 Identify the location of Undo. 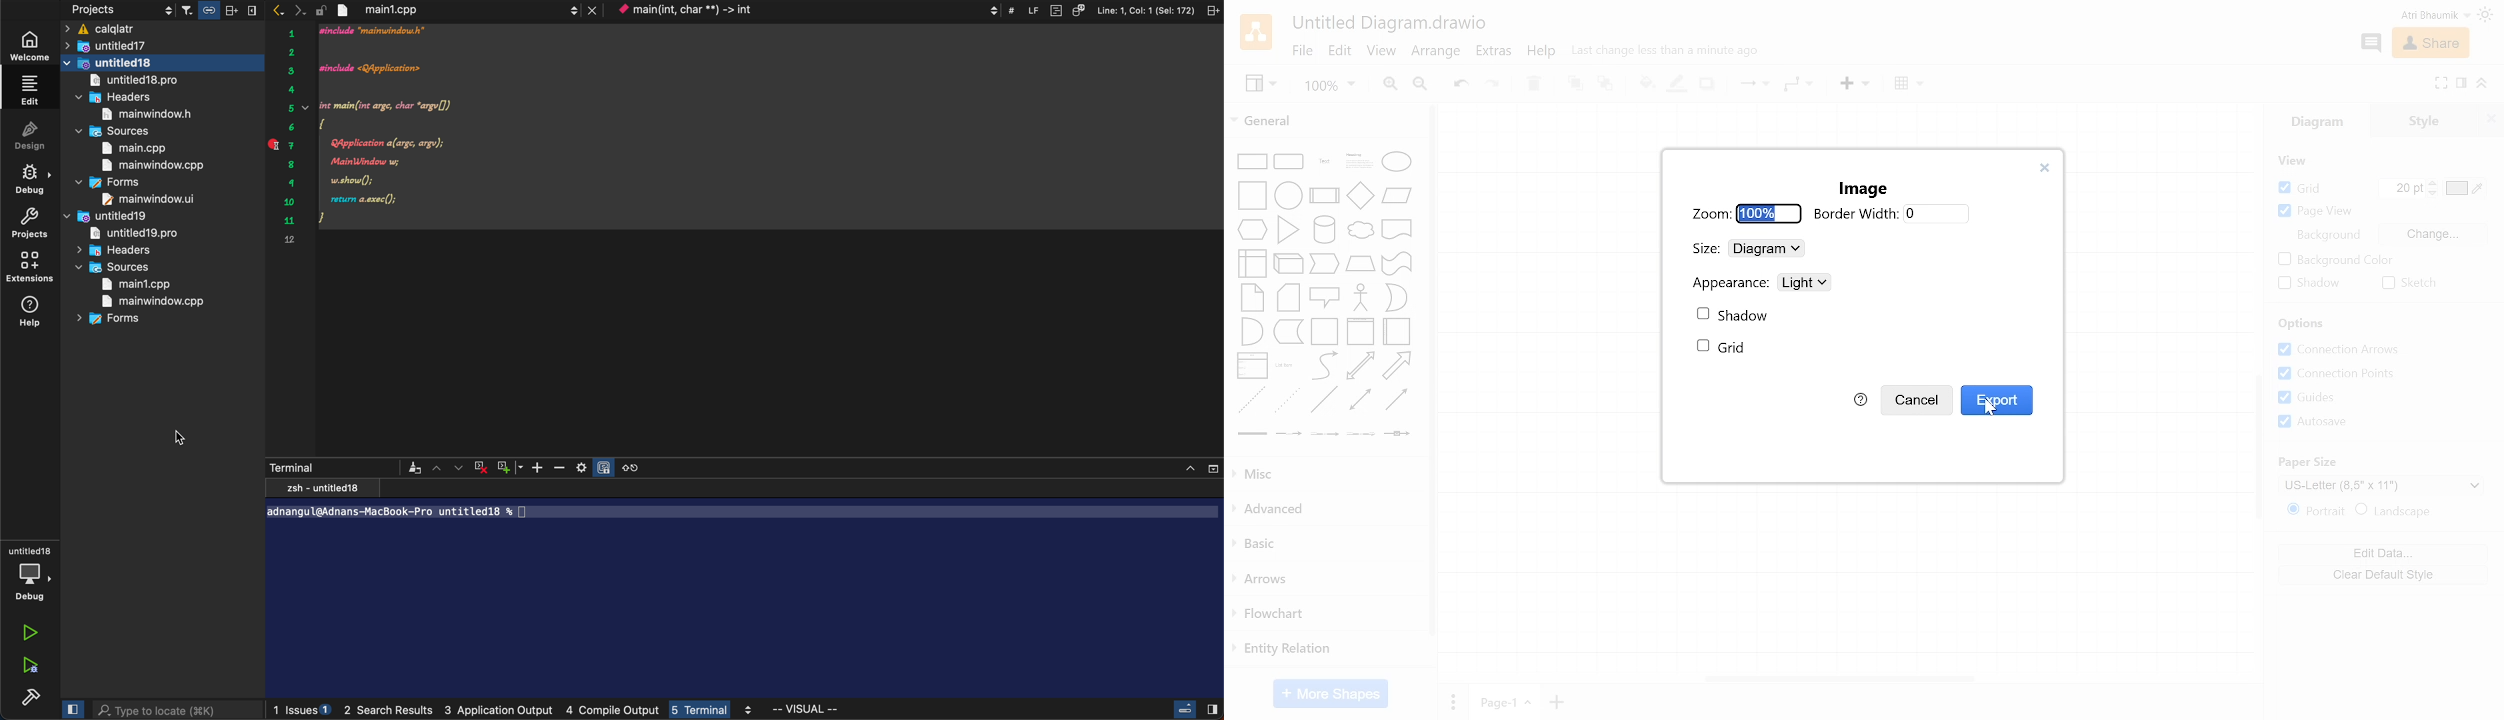
(1460, 86).